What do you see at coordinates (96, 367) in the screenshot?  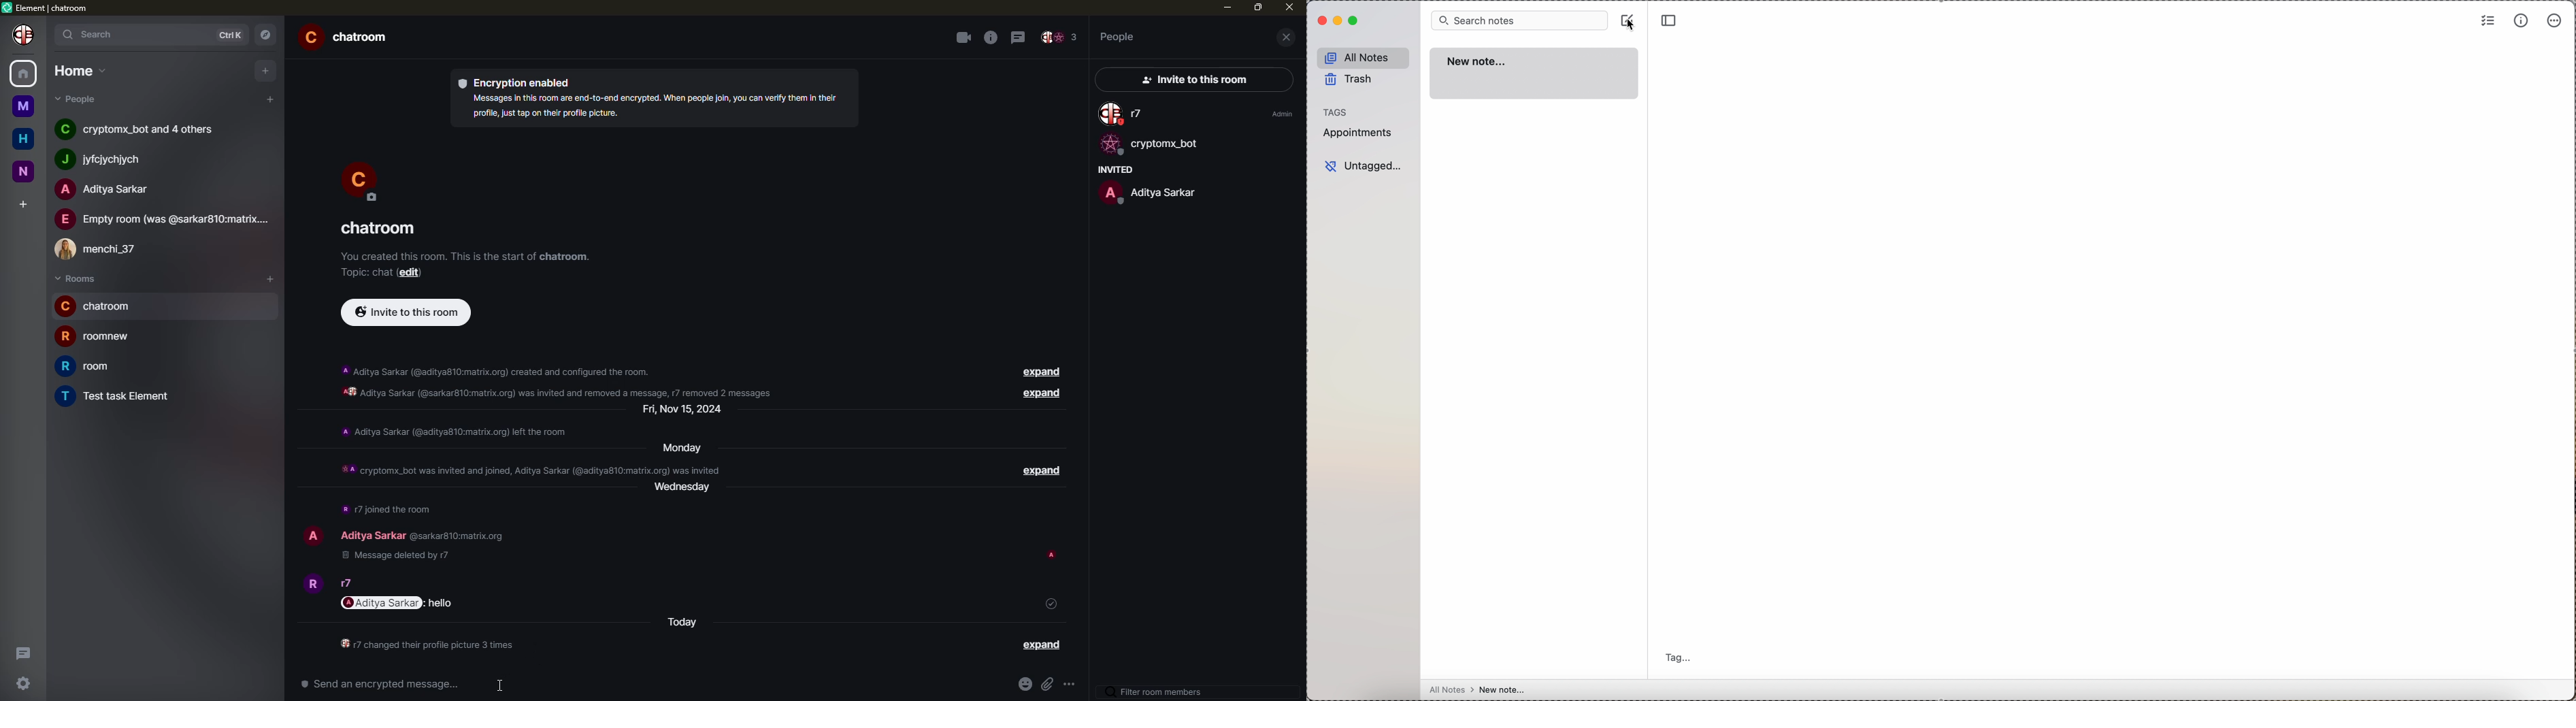 I see `room` at bounding box center [96, 367].